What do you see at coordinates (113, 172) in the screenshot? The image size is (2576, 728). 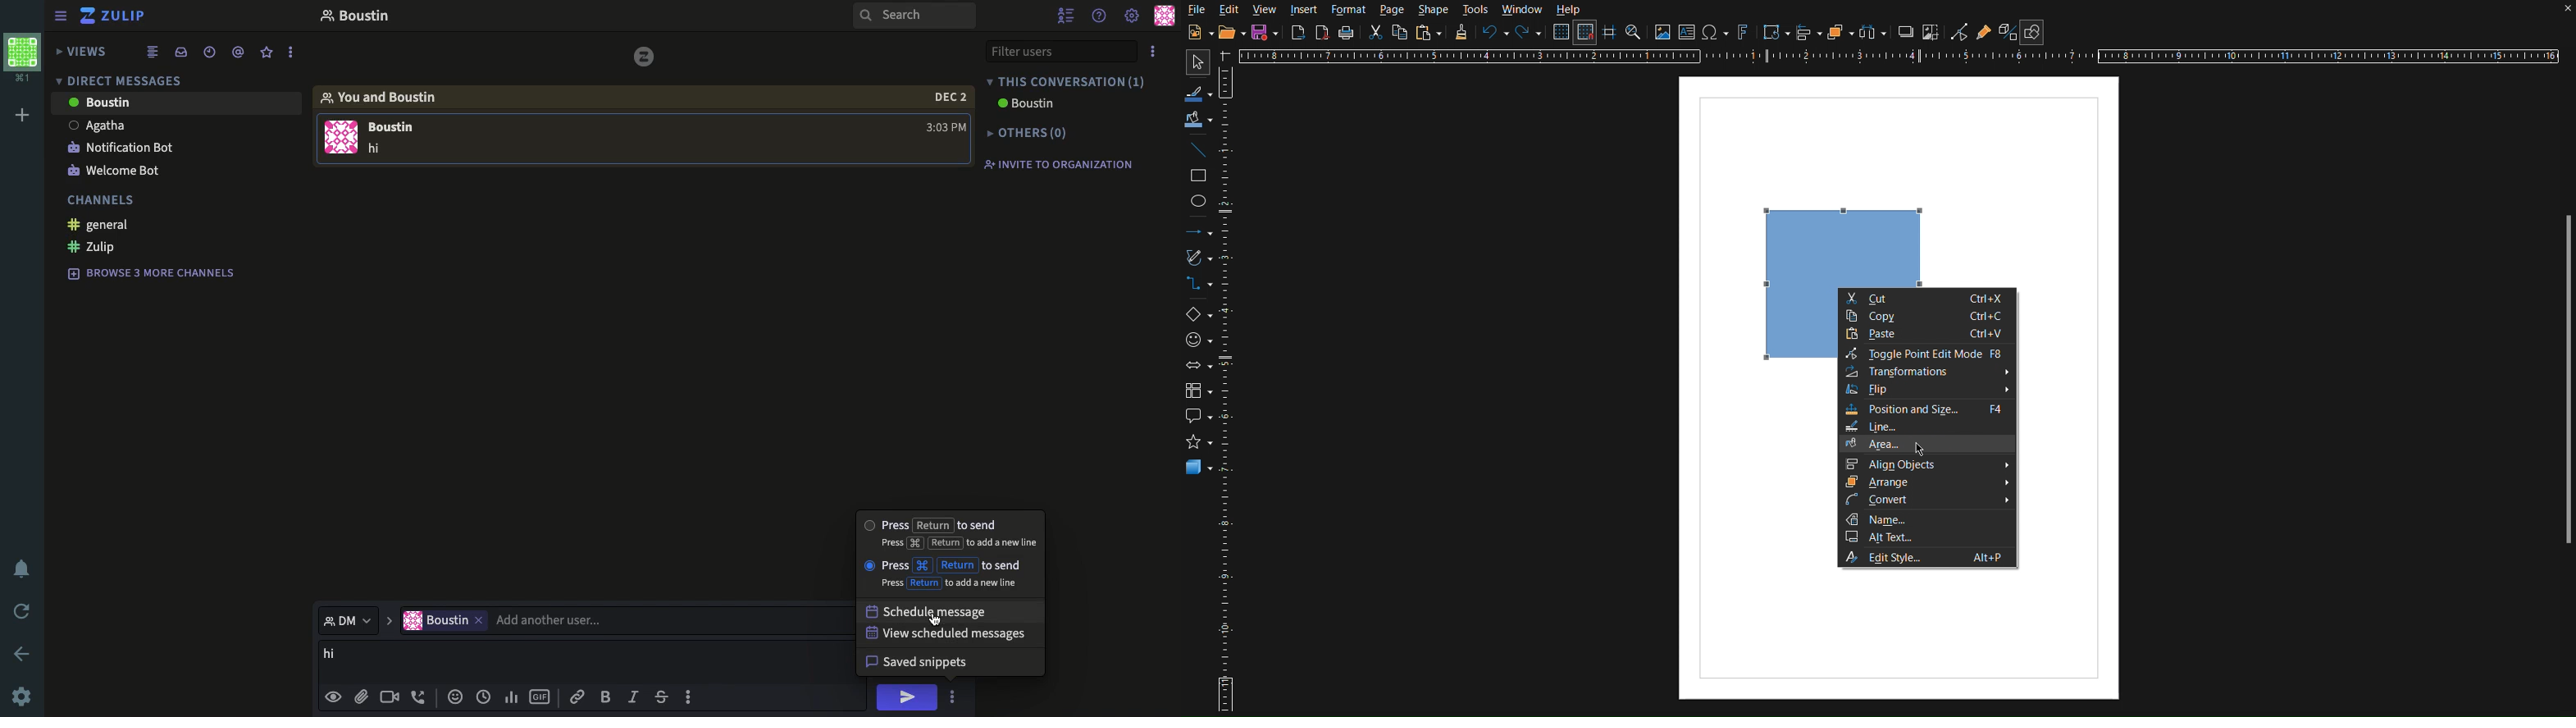 I see `welcome bot` at bounding box center [113, 172].